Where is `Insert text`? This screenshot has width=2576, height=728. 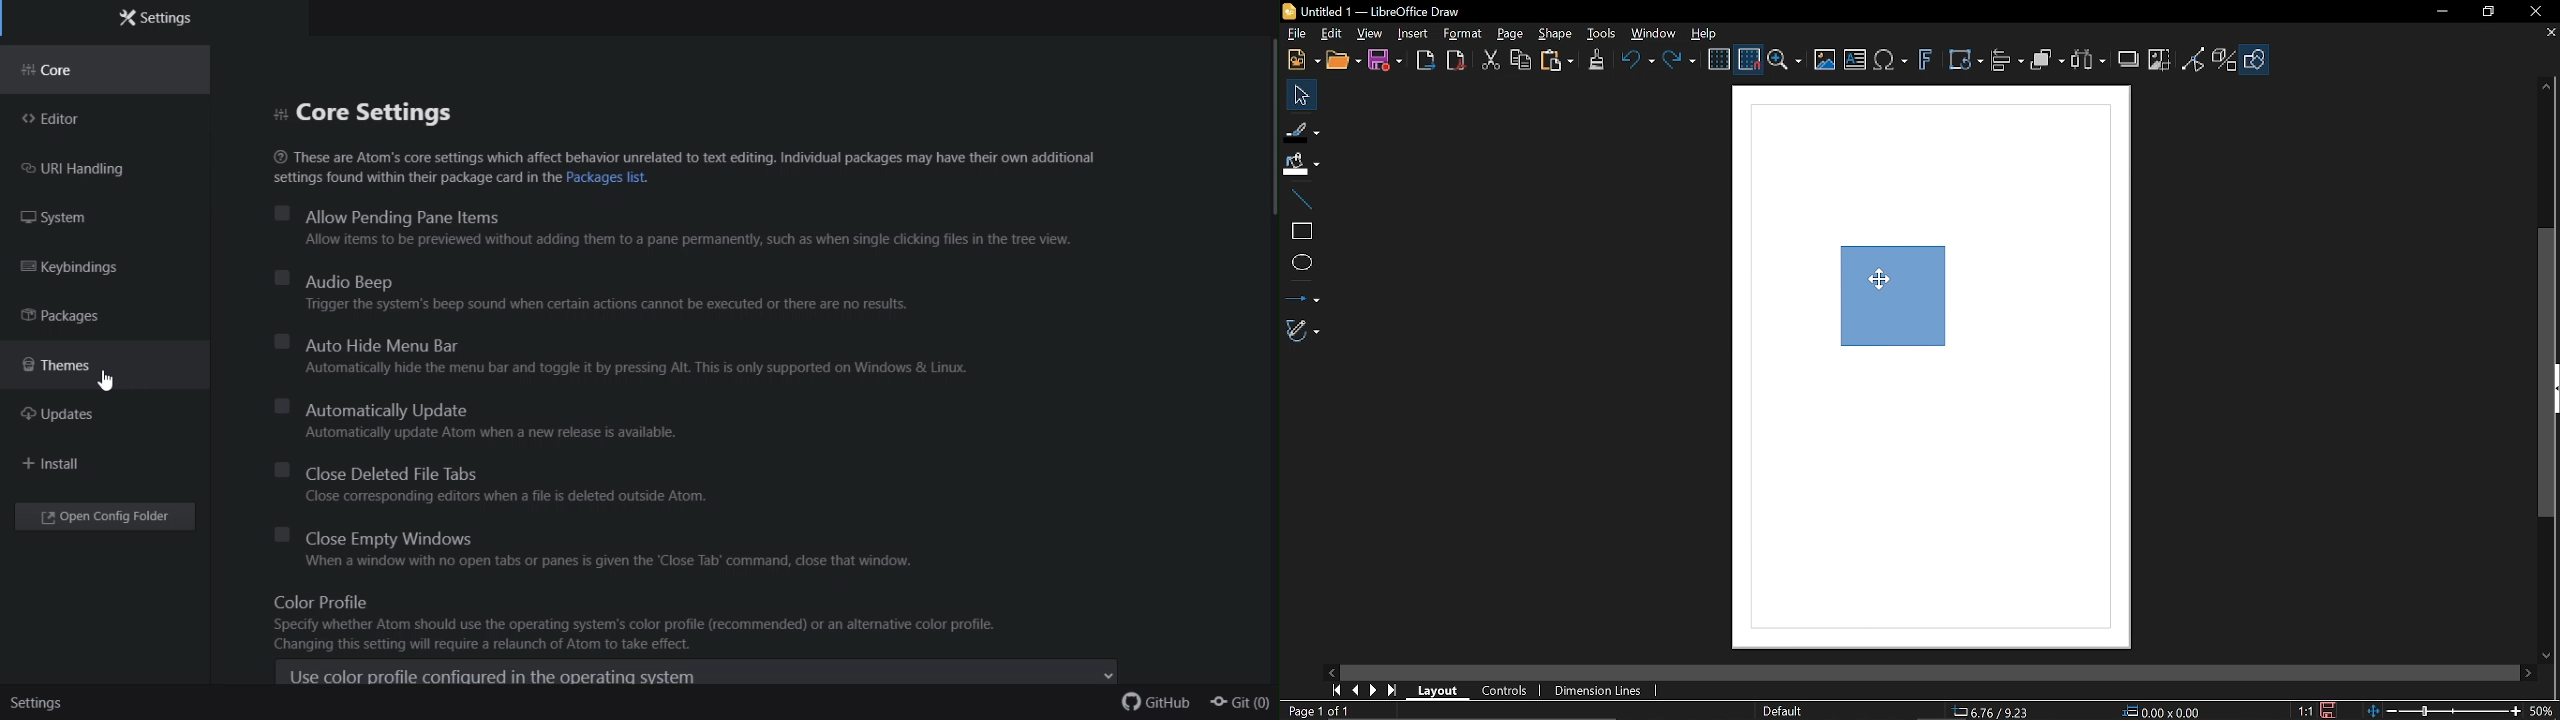
Insert text is located at coordinates (1854, 61).